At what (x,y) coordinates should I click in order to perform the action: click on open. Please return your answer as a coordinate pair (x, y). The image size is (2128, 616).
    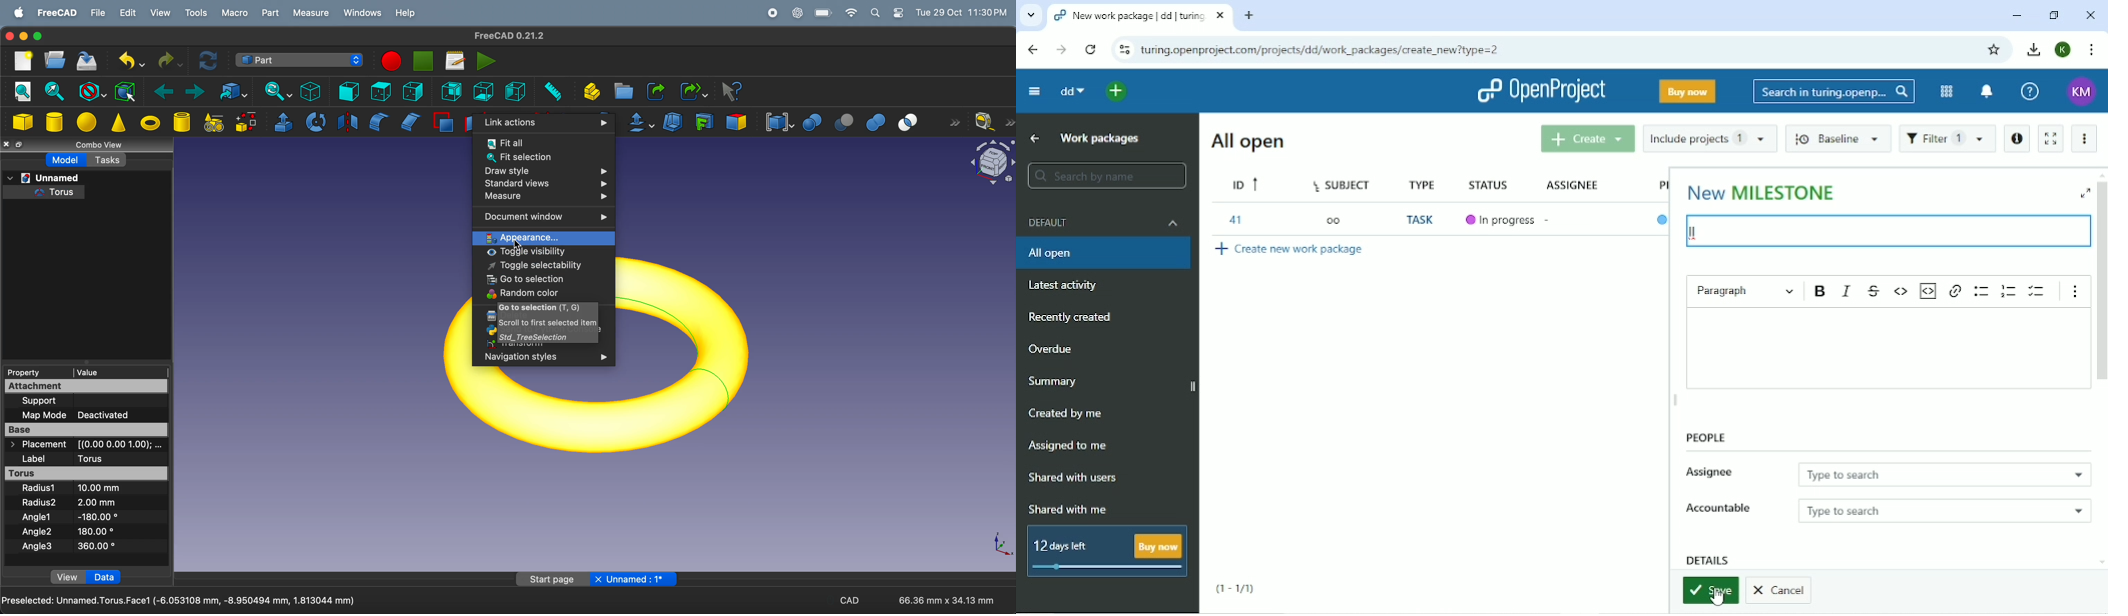
    Looking at the image, I should click on (55, 62).